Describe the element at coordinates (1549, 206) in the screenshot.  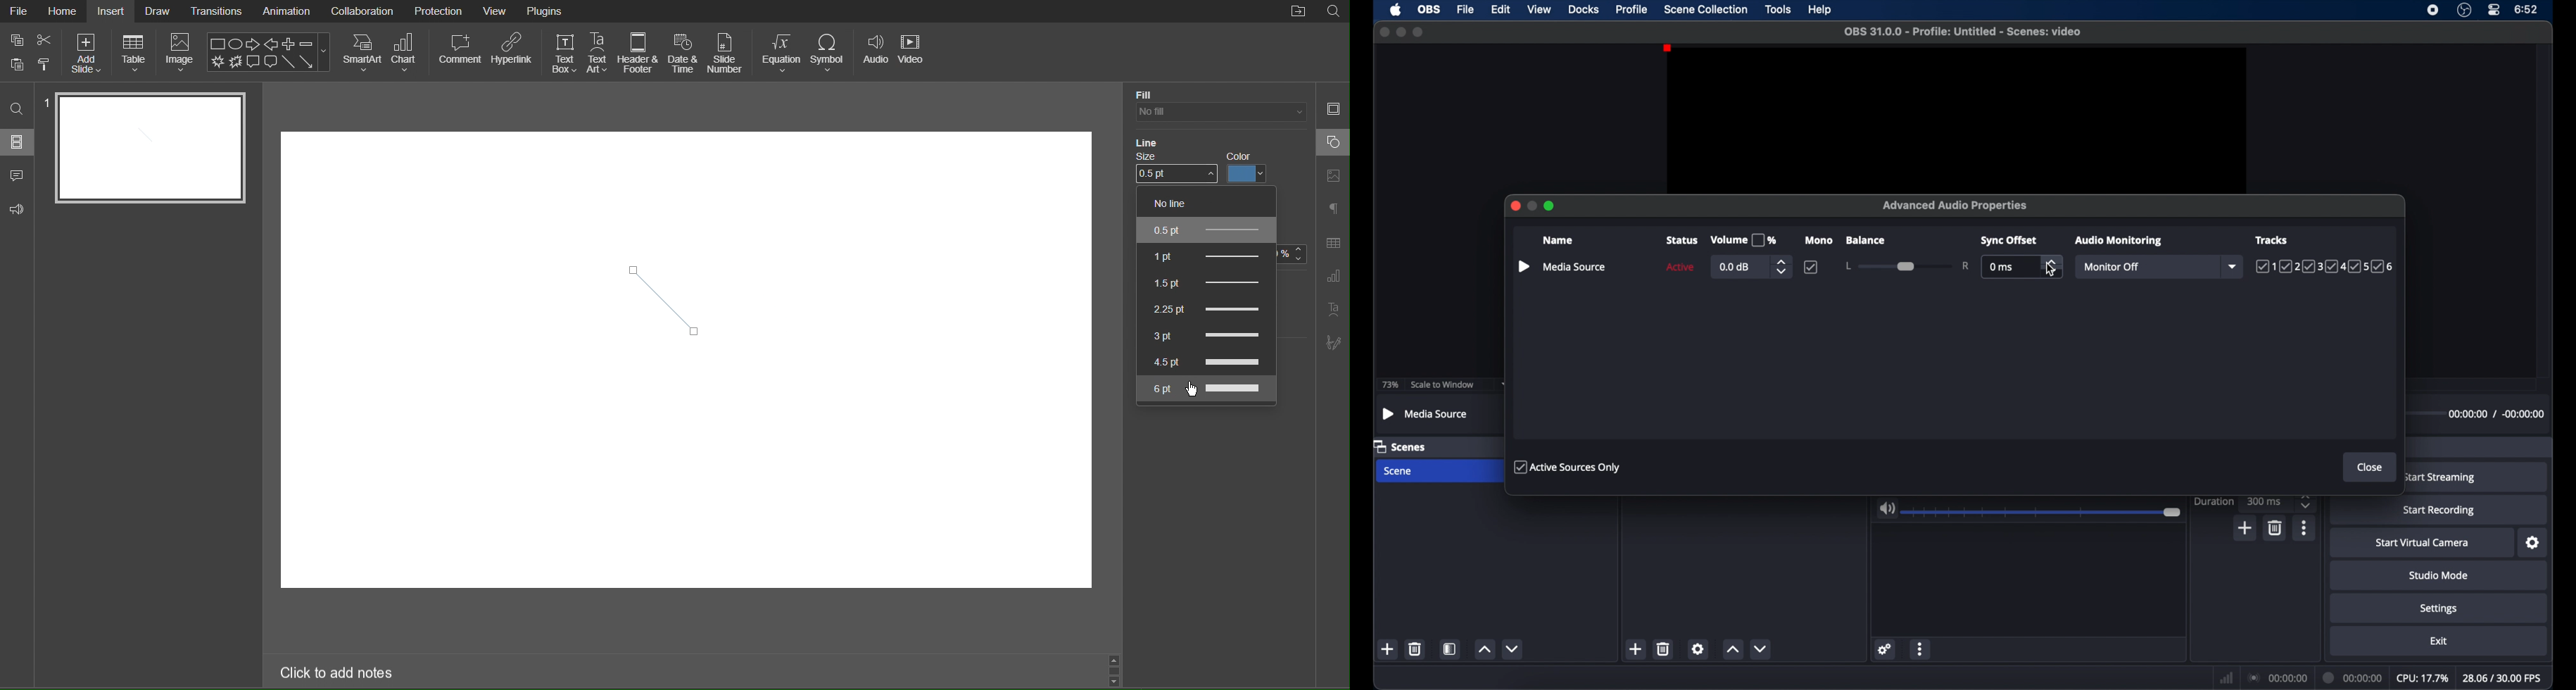
I see `maximize` at that location.